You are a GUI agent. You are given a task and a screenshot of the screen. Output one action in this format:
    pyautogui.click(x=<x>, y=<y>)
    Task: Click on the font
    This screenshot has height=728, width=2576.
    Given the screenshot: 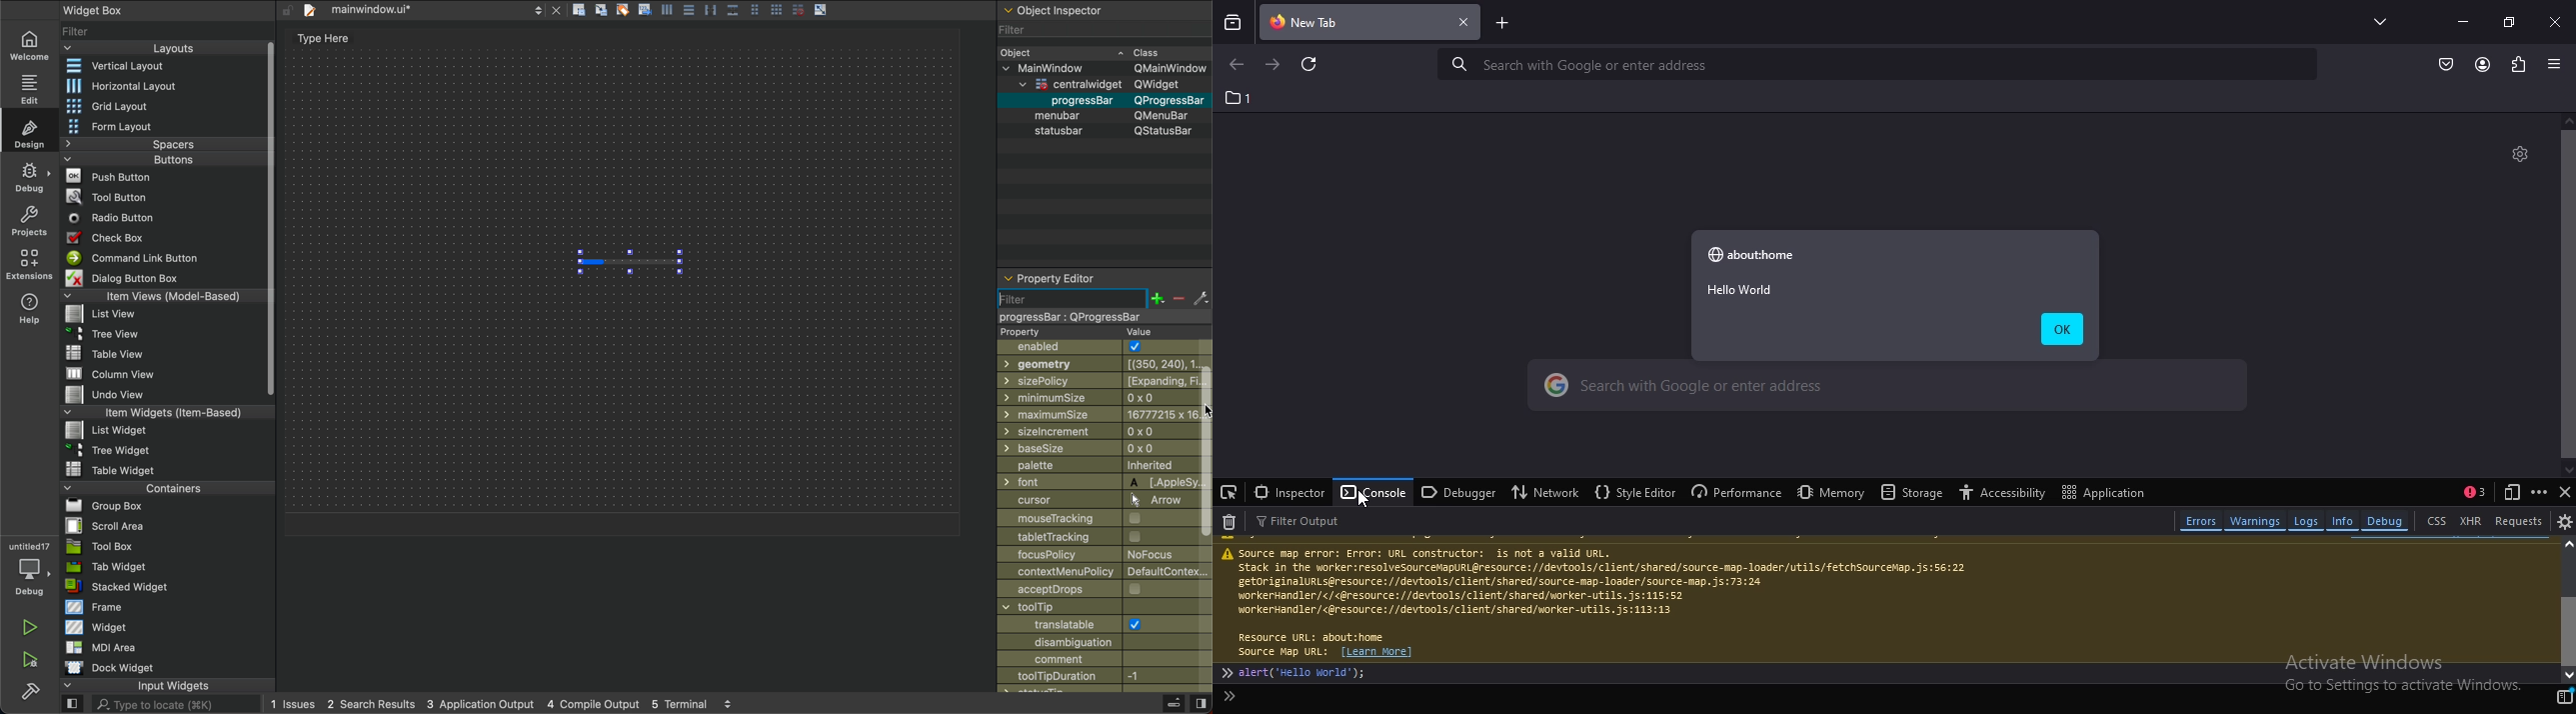 What is the action you would take?
    pyautogui.click(x=1090, y=483)
    